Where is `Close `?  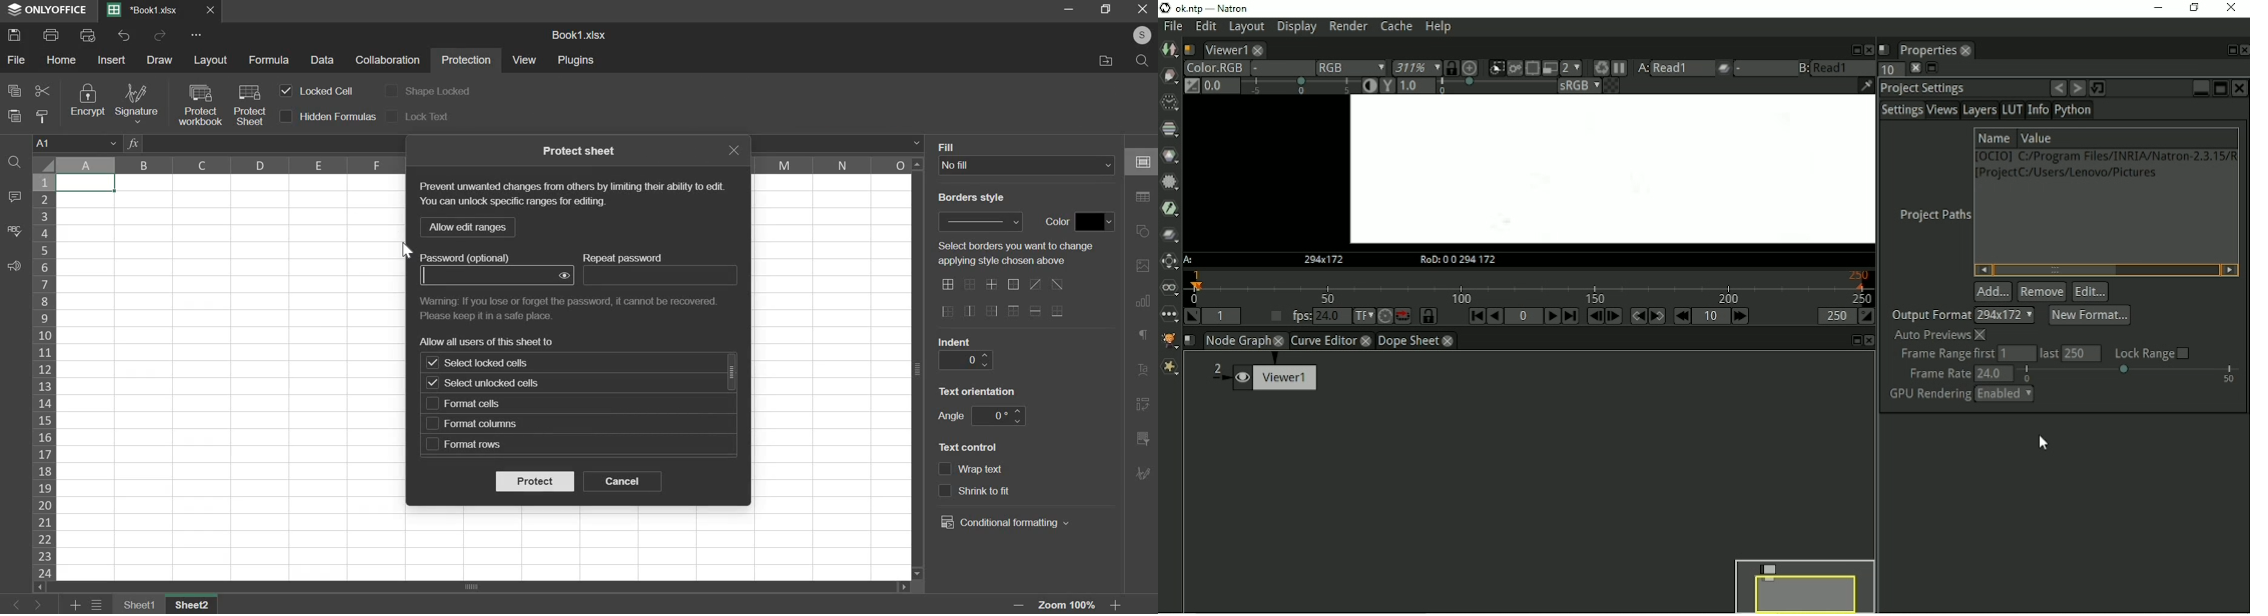
Close  is located at coordinates (212, 10).